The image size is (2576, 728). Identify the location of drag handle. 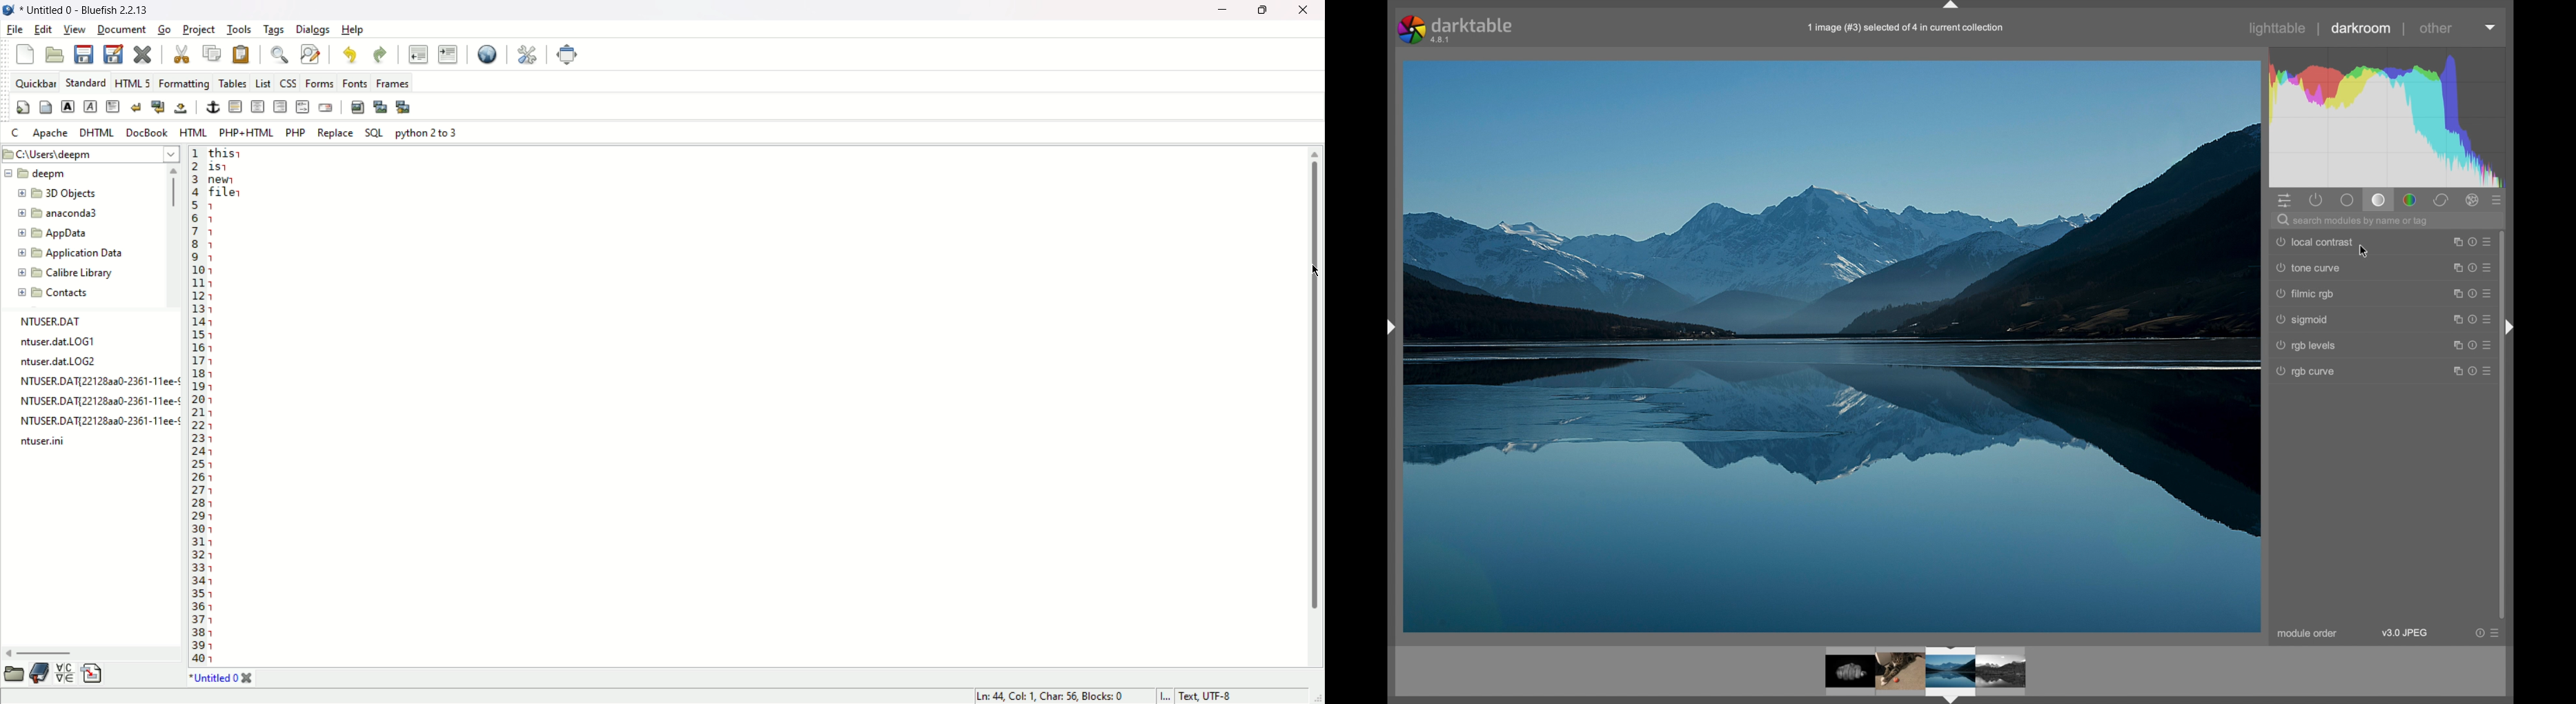
(1388, 329).